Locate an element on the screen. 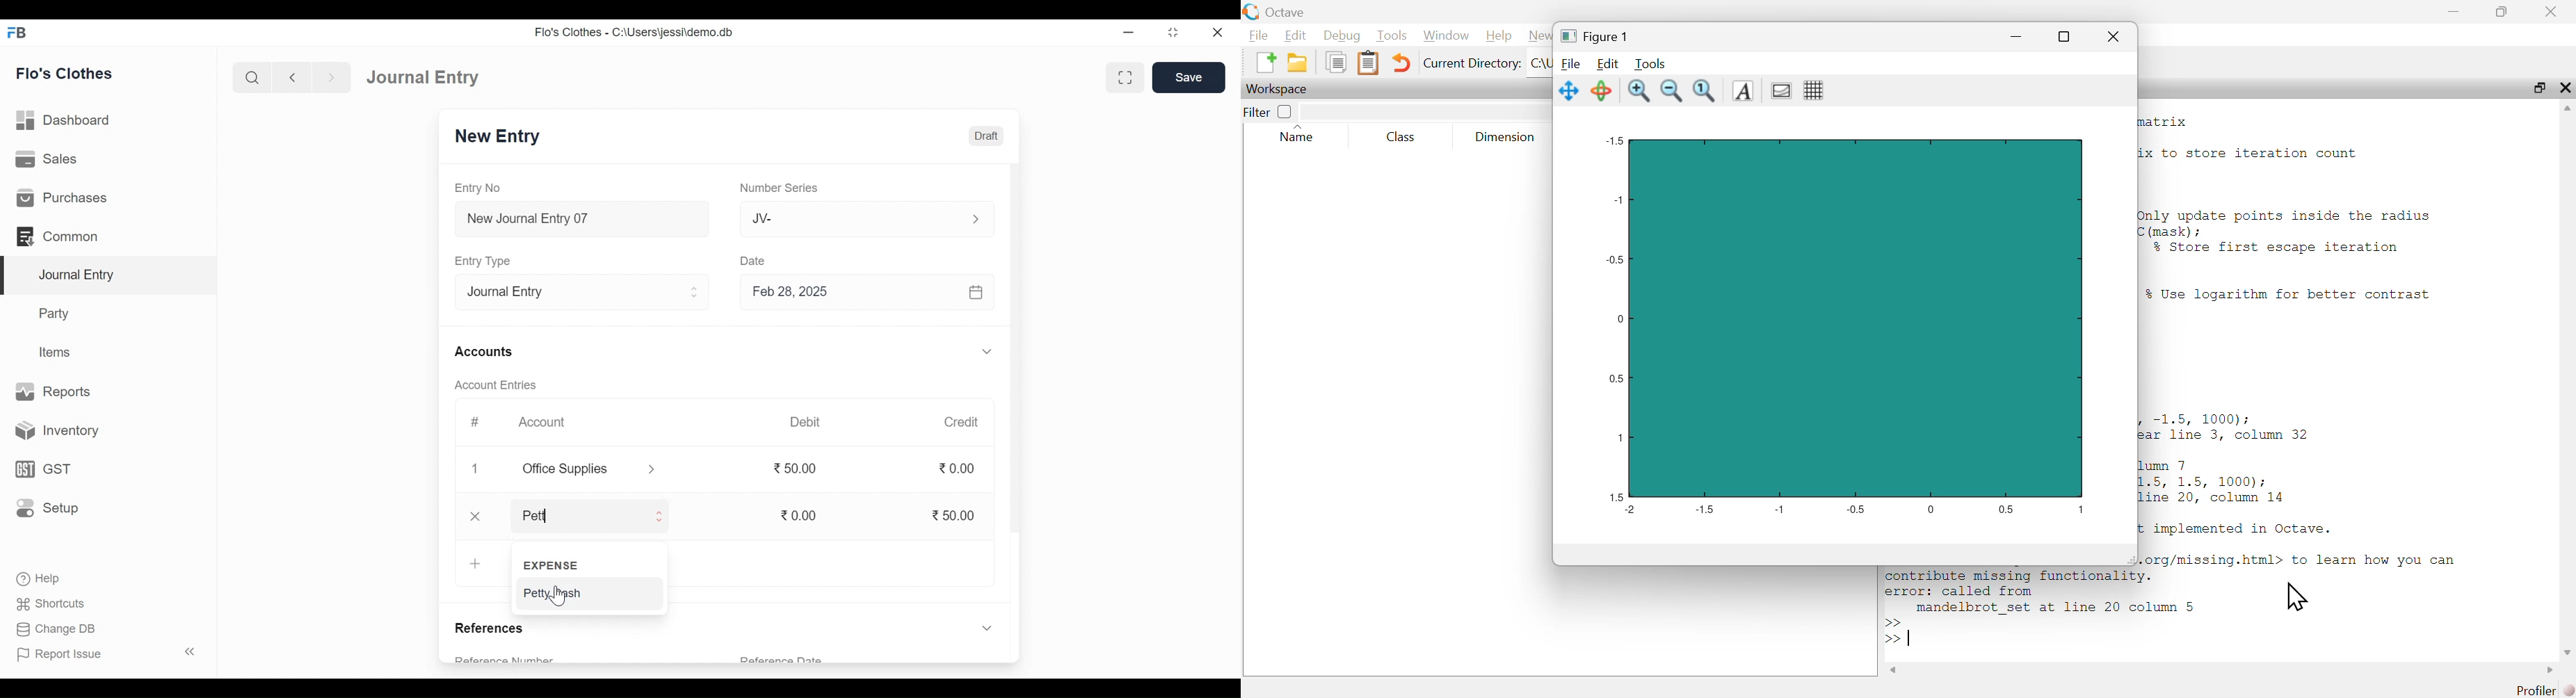 The height and width of the screenshot is (700, 2576). Expand is located at coordinates (696, 292).